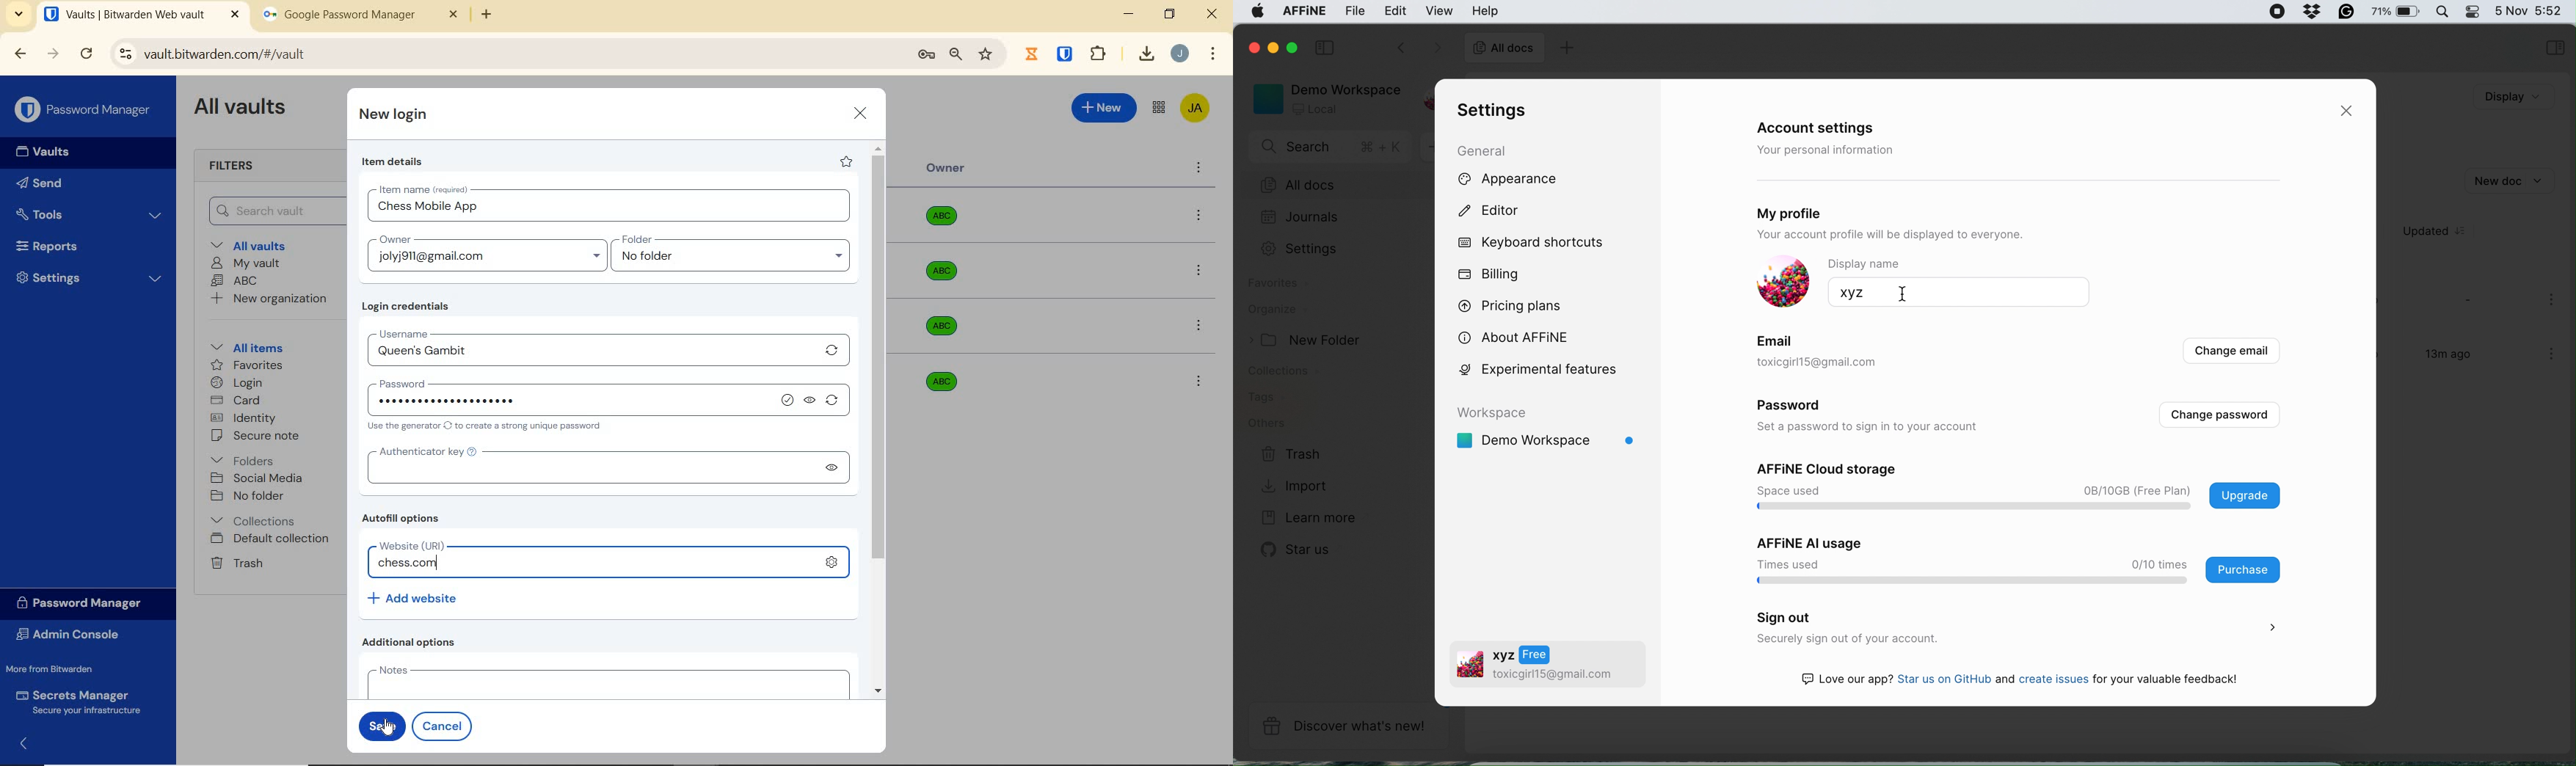 This screenshot has height=784, width=2576. What do you see at coordinates (880, 420) in the screenshot?
I see `scrollbar` at bounding box center [880, 420].